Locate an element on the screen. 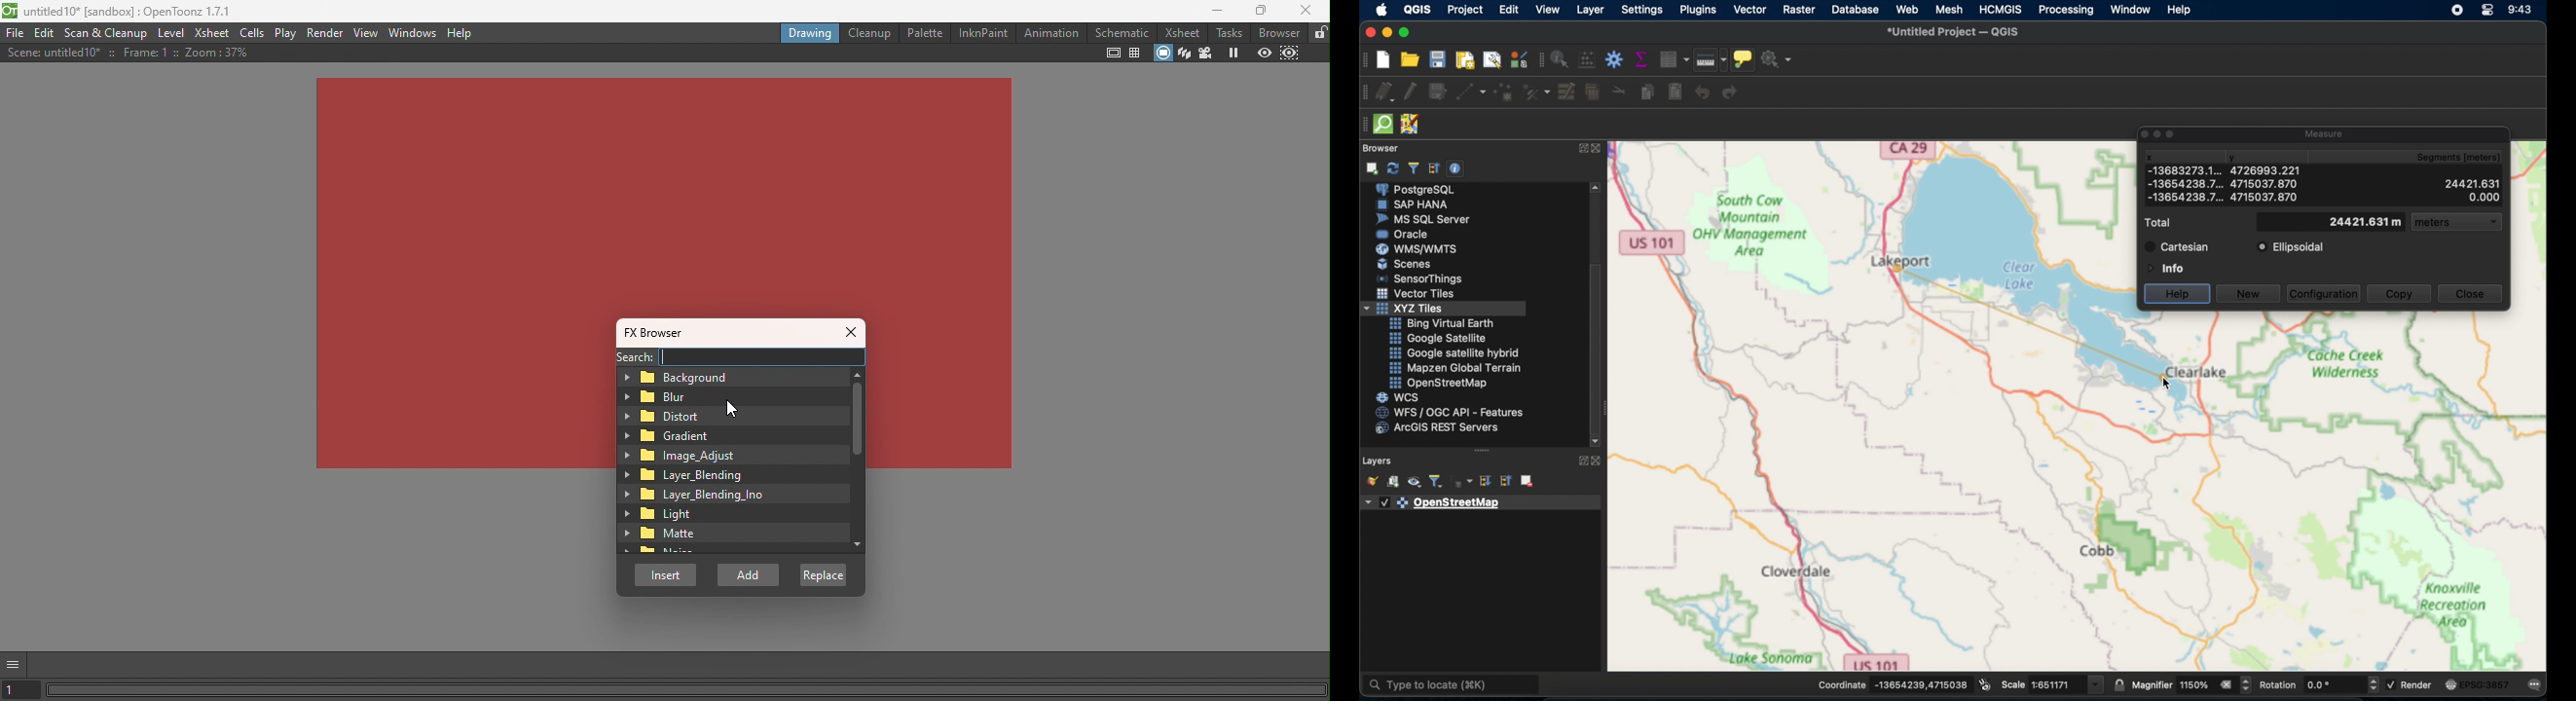 The height and width of the screenshot is (728, 2576). apple icon is located at coordinates (1382, 10).